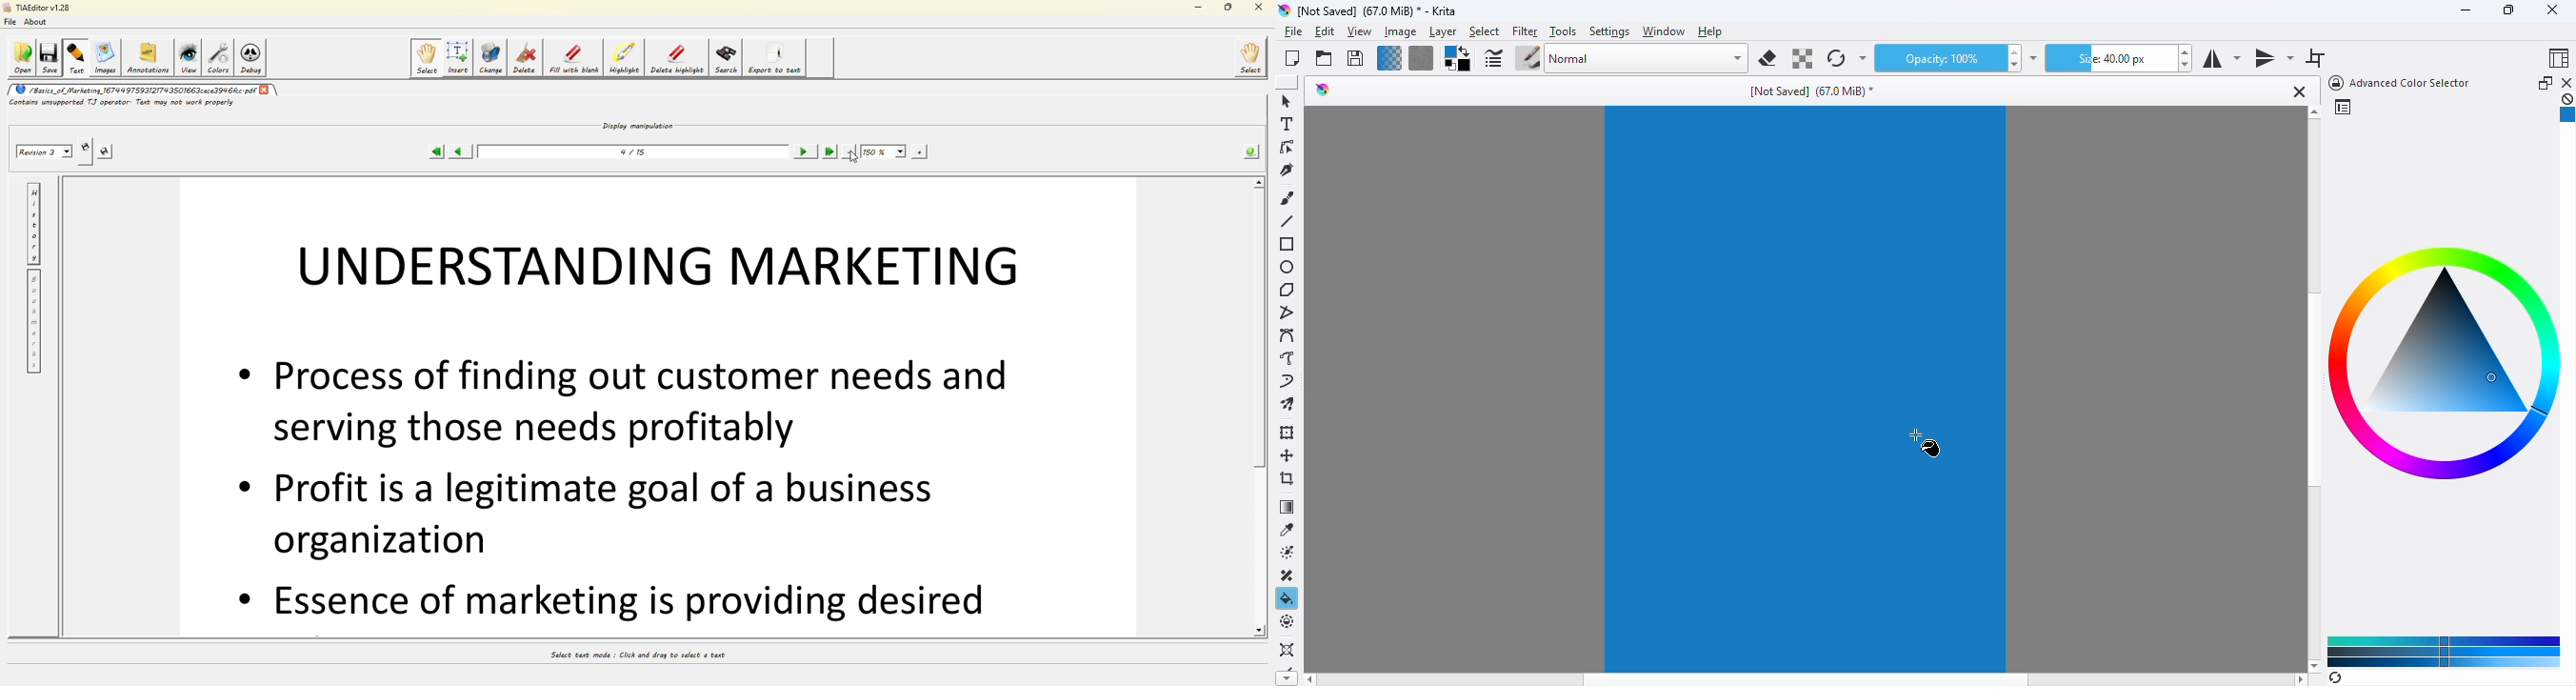  I want to click on opacity, so click(1937, 58).